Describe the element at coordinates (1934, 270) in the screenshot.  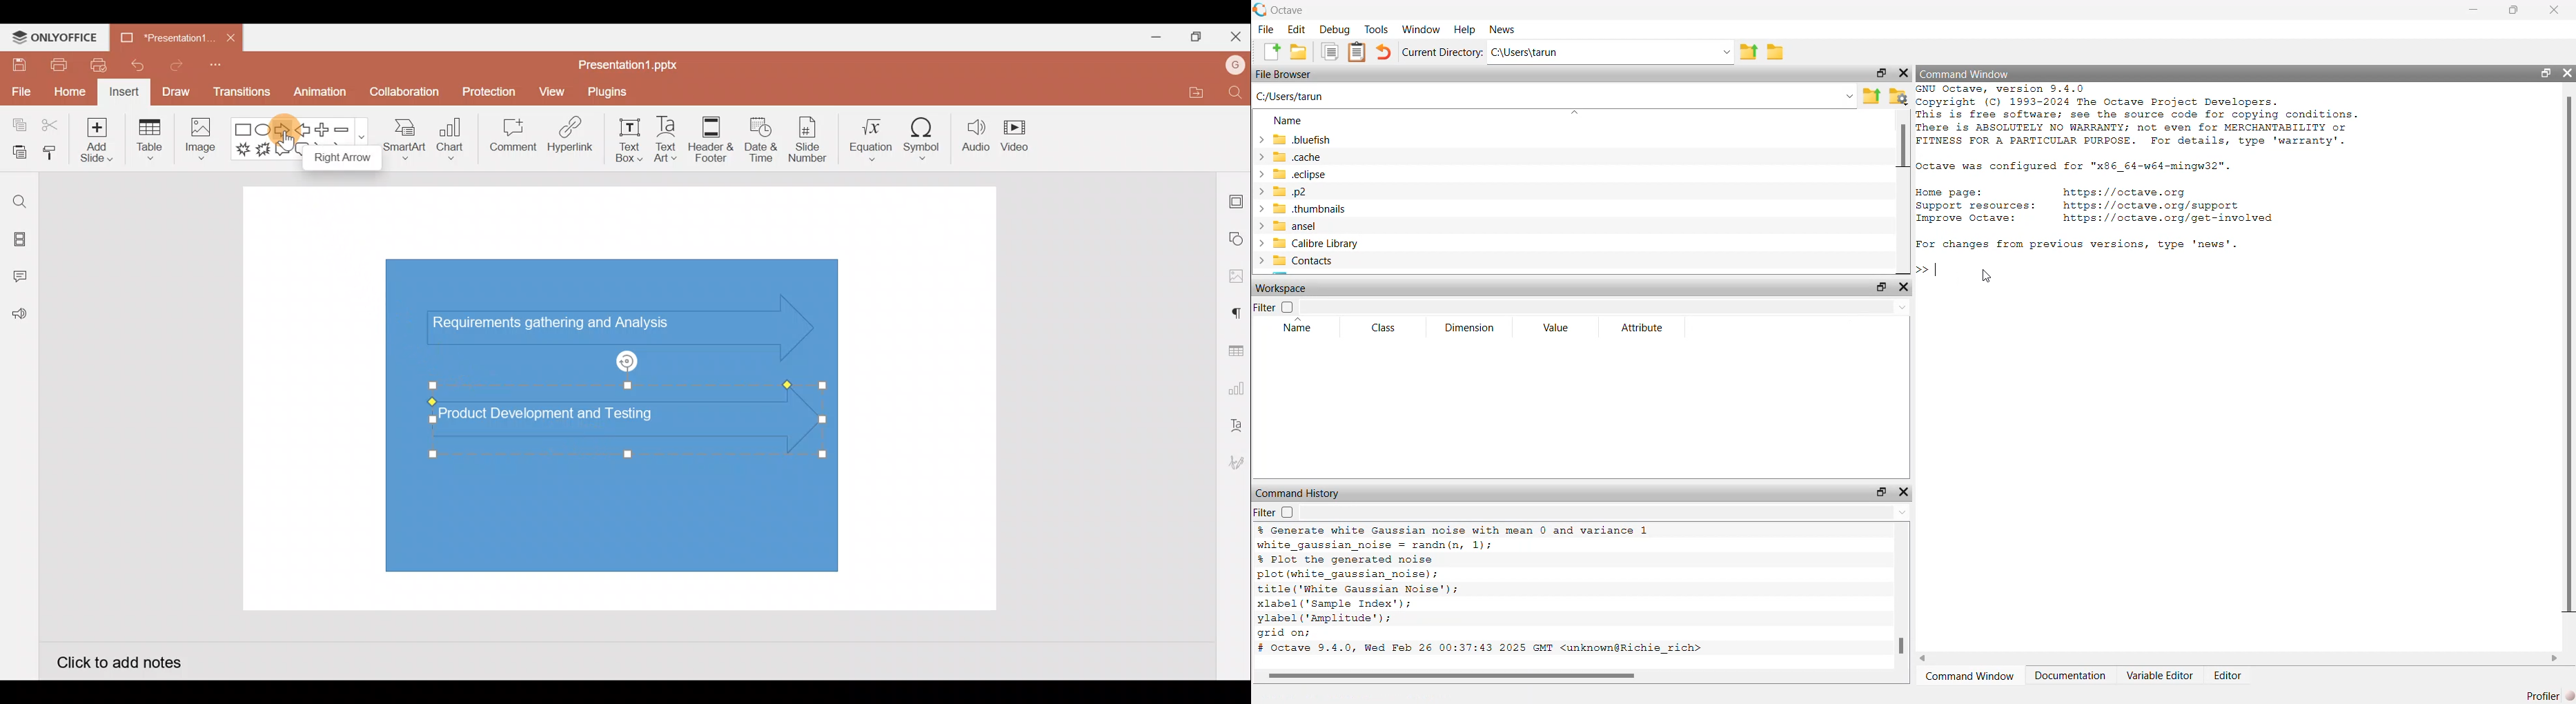
I see `typing cursor` at that location.